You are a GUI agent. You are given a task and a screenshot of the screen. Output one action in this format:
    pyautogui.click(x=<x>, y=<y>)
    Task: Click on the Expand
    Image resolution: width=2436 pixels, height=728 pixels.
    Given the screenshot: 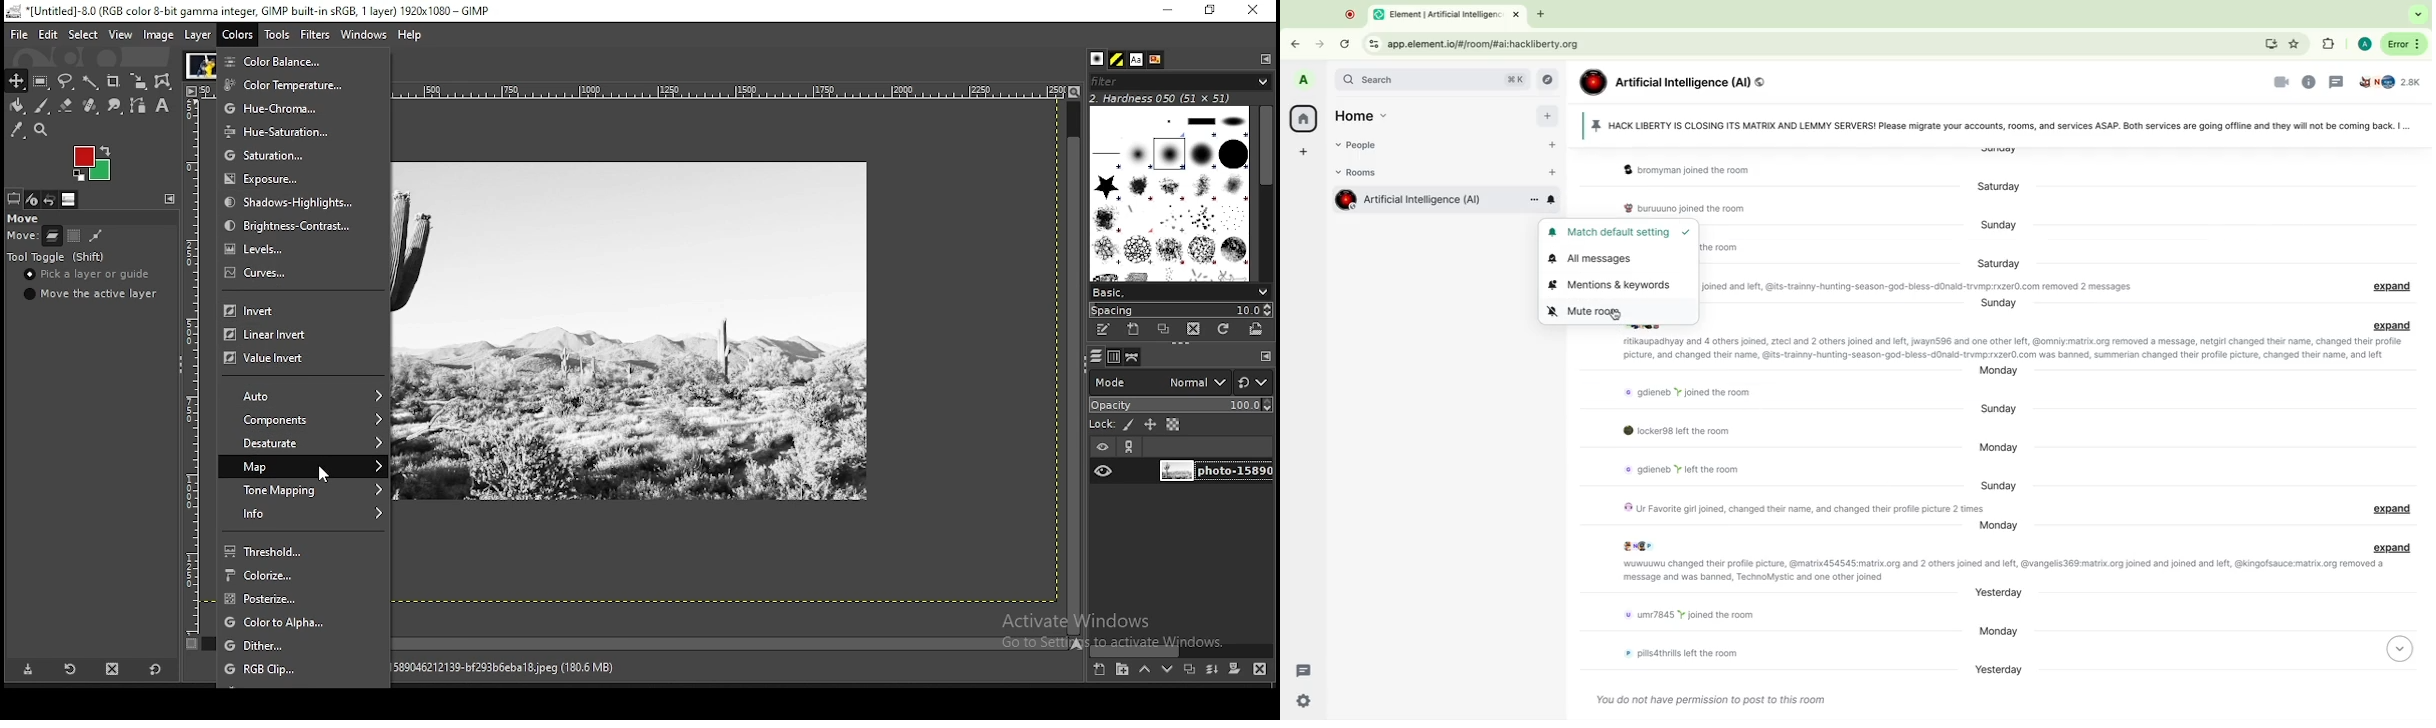 What is the action you would take?
    pyautogui.click(x=2393, y=326)
    